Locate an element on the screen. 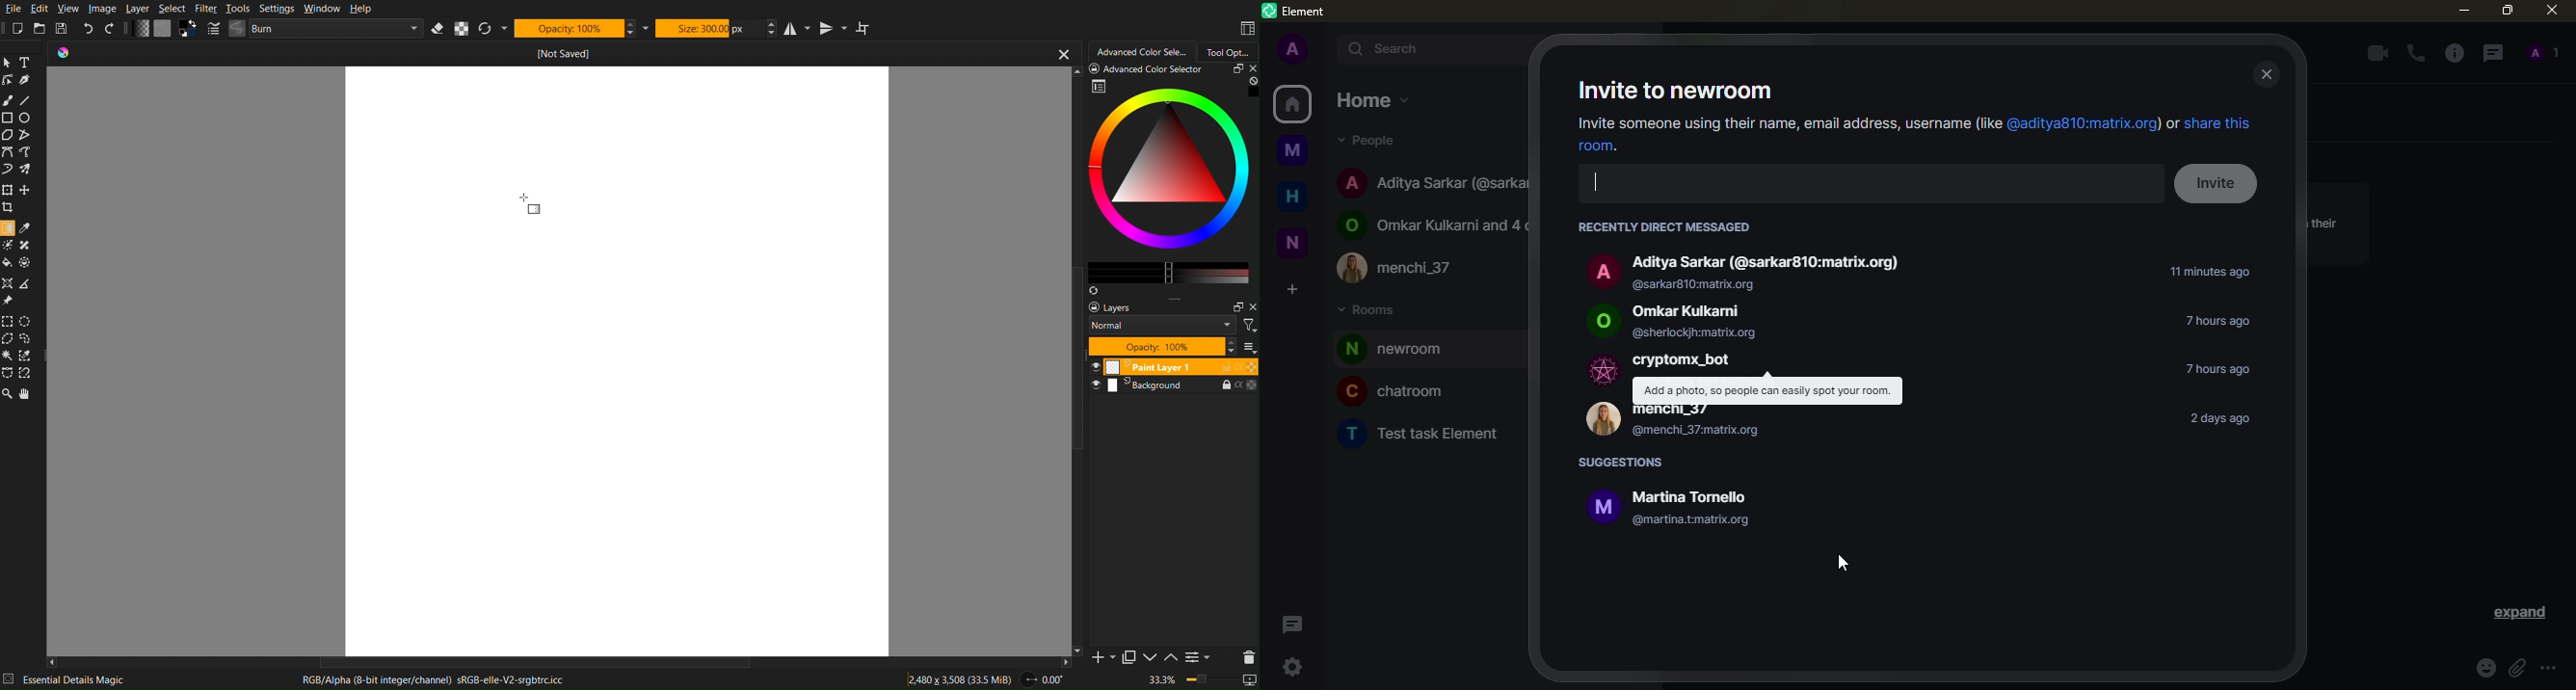 The height and width of the screenshot is (700, 2576). Aditya Sarkar (@sarkar810:matrix.org)
@sarkar810:matrix.org is located at coordinates (1752, 273).